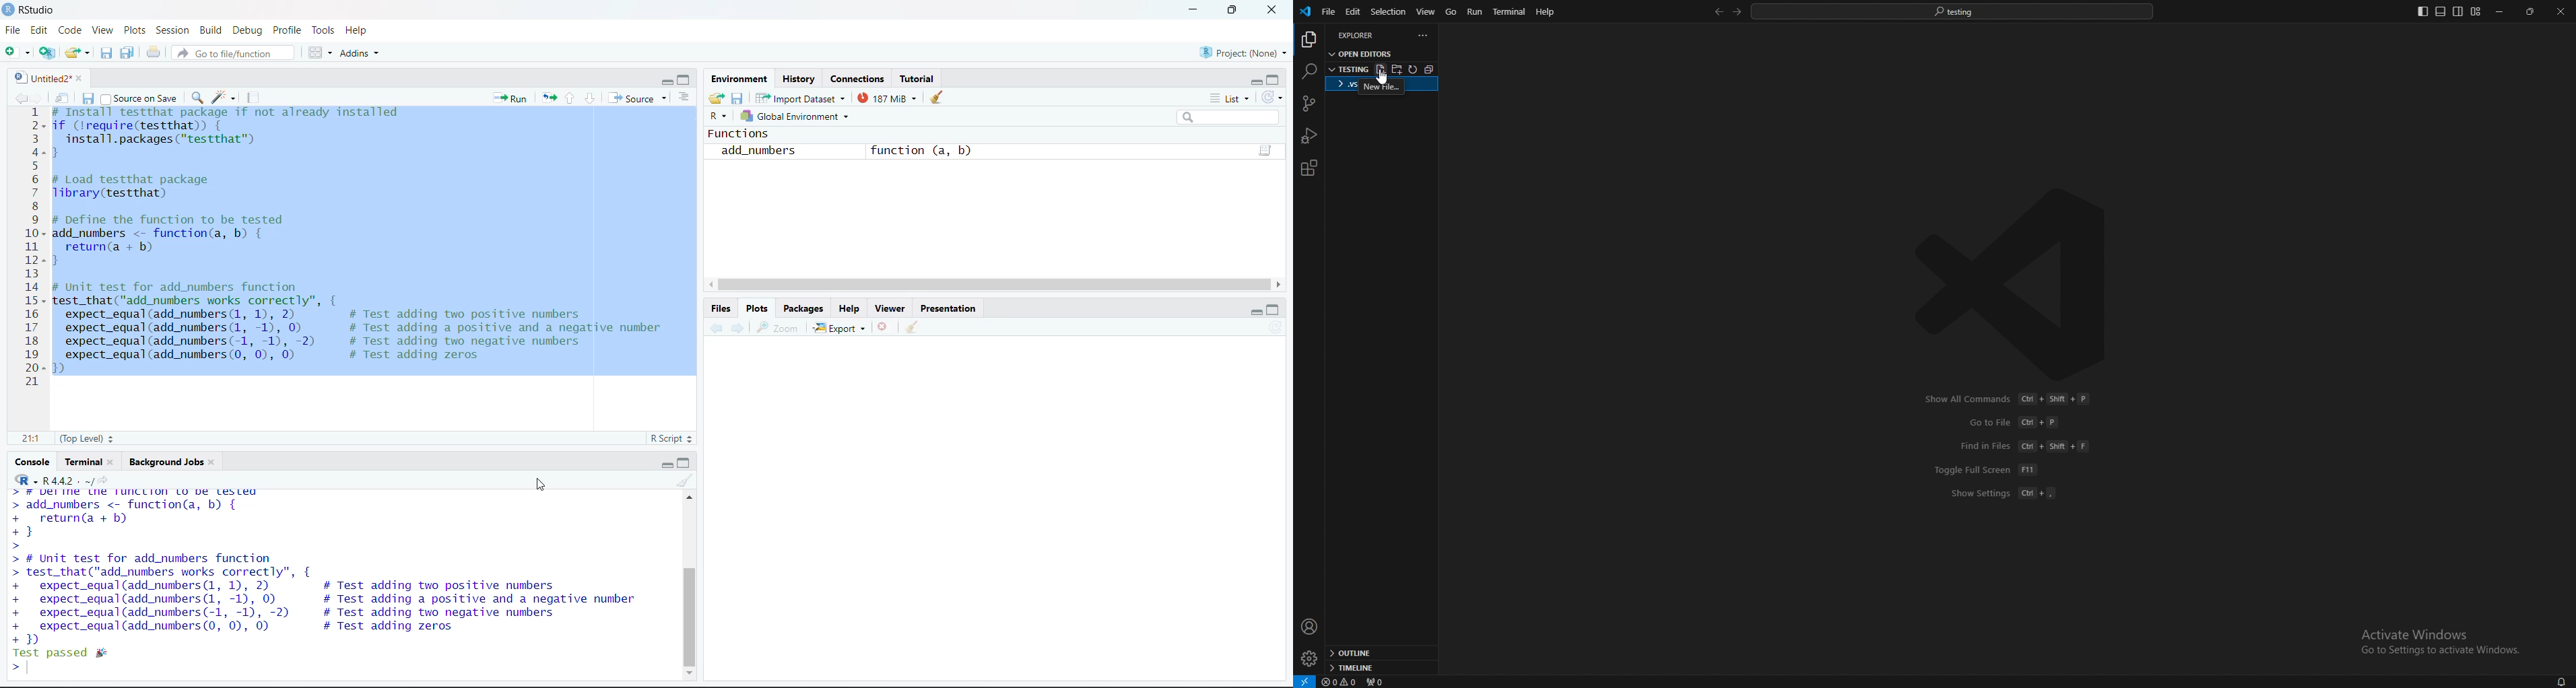 The image size is (2576, 700). What do you see at coordinates (20, 98) in the screenshot?
I see `previous` at bounding box center [20, 98].